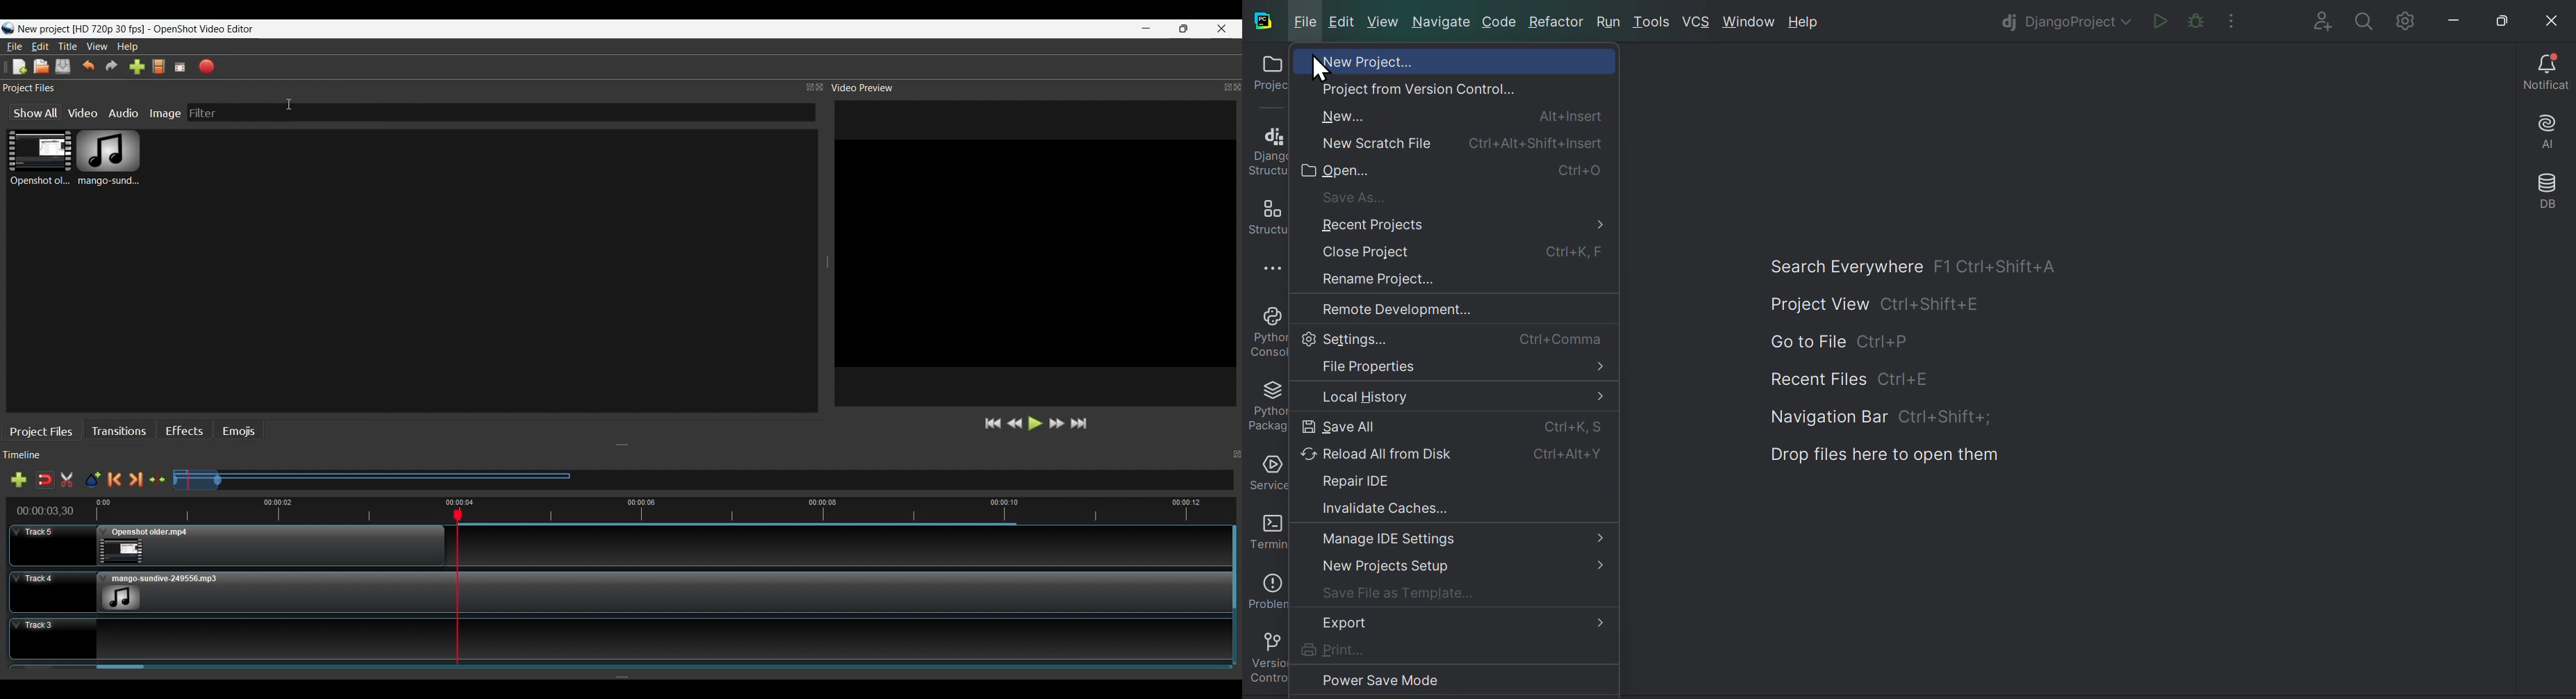 This screenshot has height=700, width=2576. Describe the element at coordinates (2541, 72) in the screenshot. I see `Notifications` at that location.